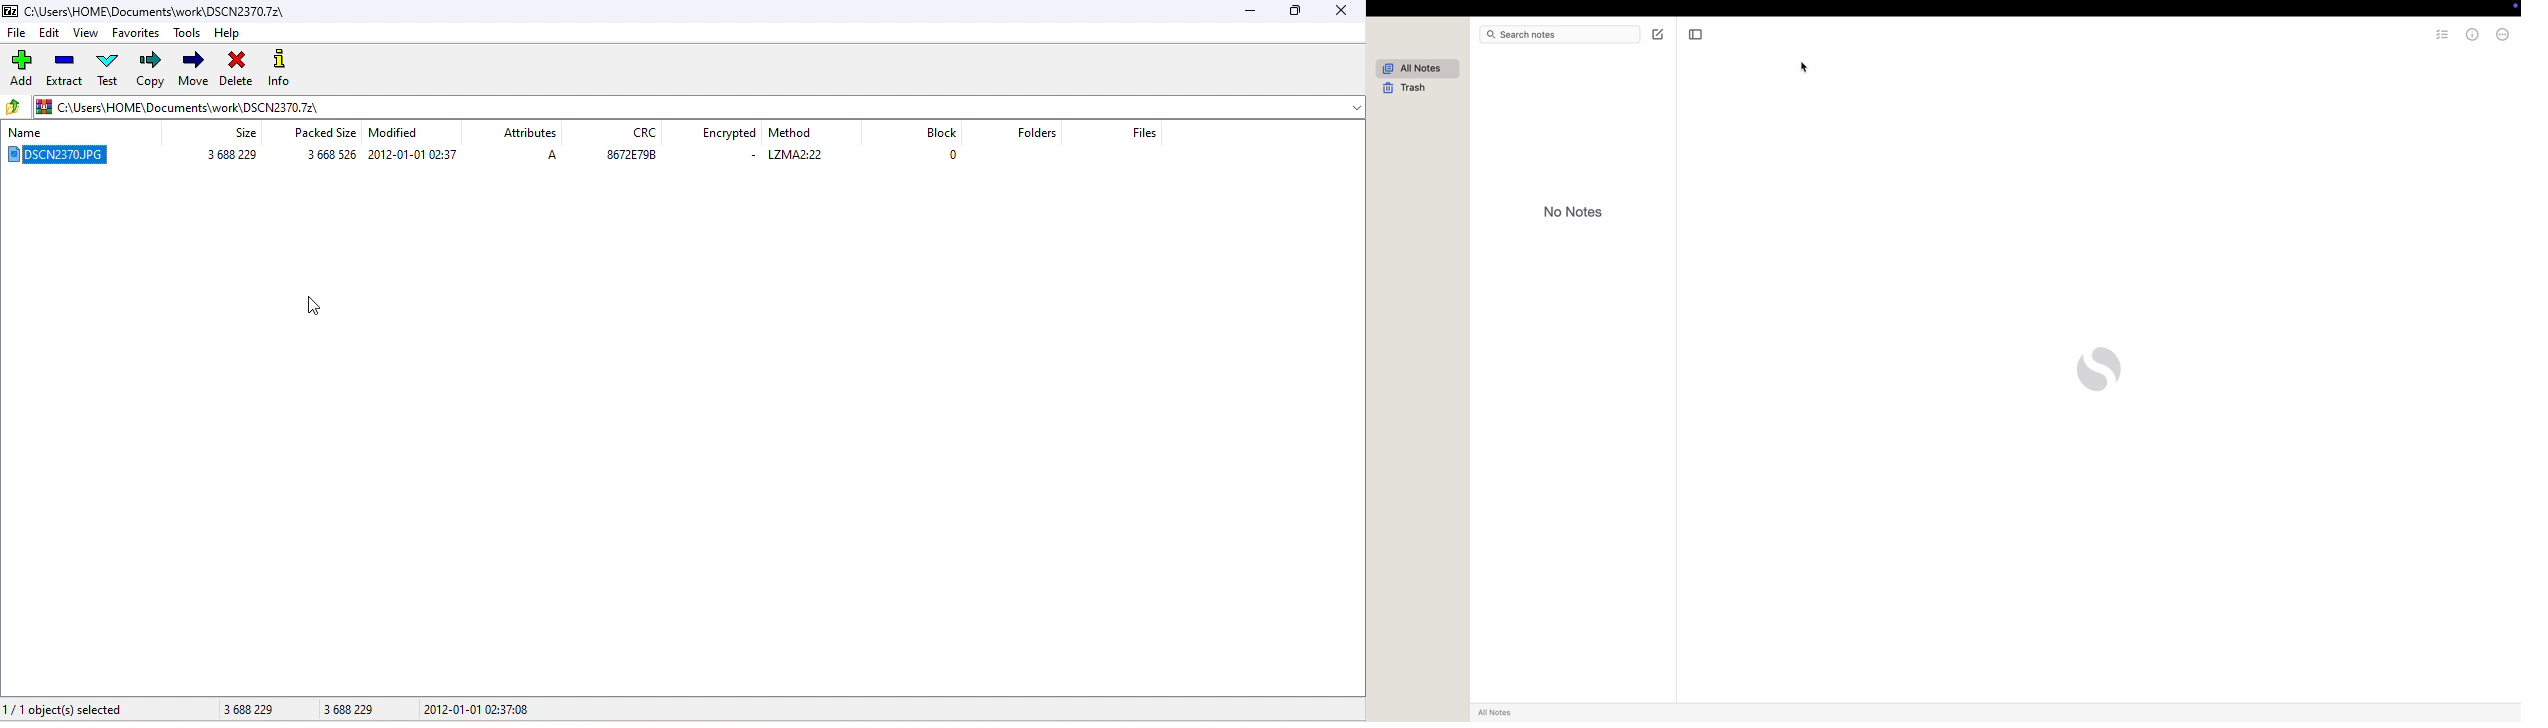  I want to click on close bar, so click(1696, 34).